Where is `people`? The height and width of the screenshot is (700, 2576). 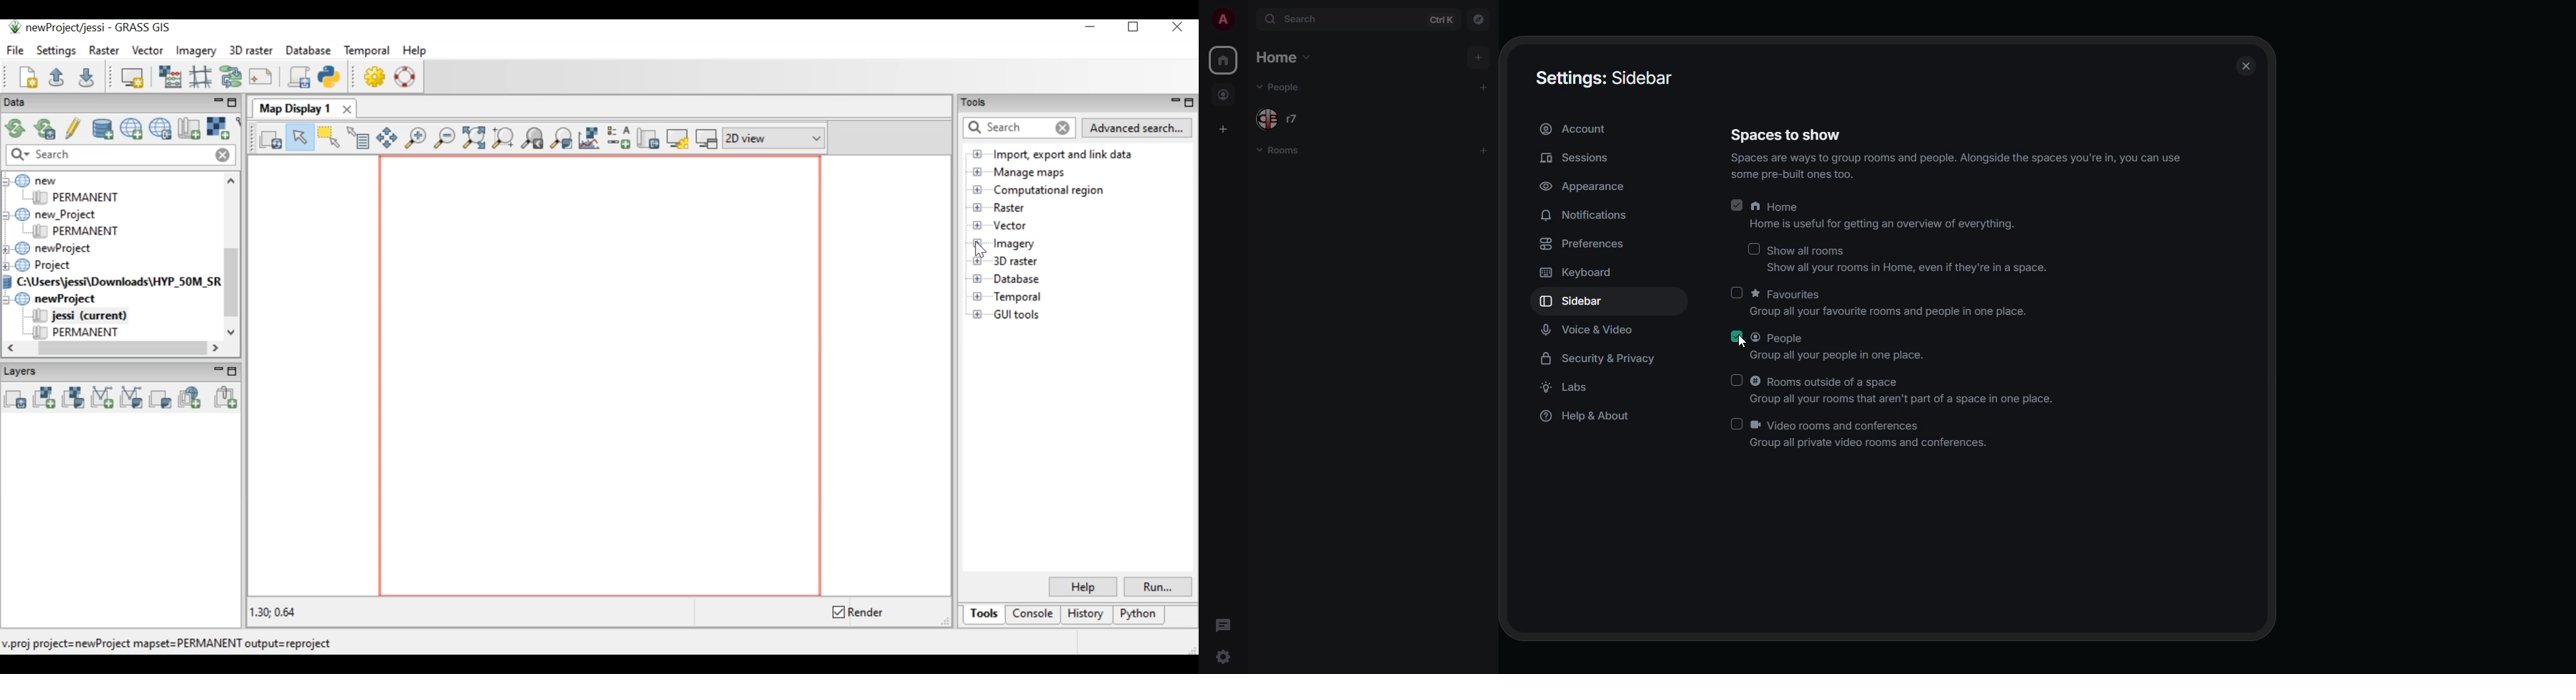 people is located at coordinates (1285, 119).